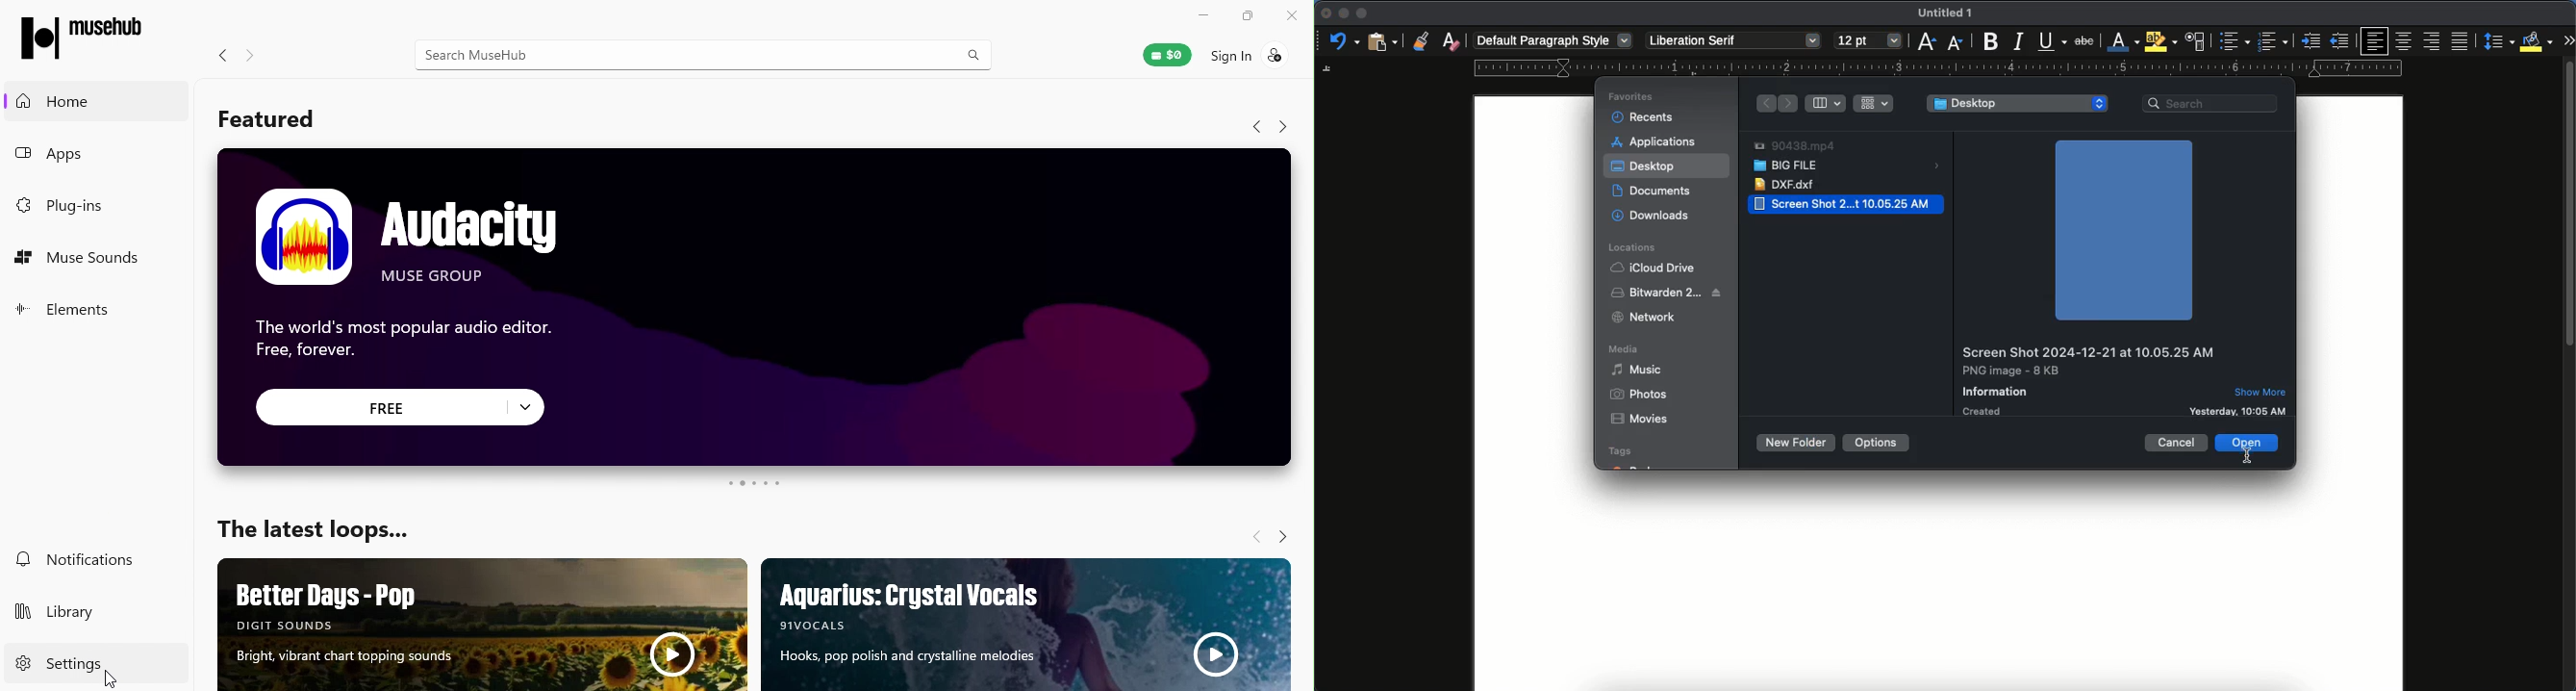 This screenshot has width=2576, height=700. Describe the element at coordinates (2018, 104) in the screenshot. I see `desktop` at that location.